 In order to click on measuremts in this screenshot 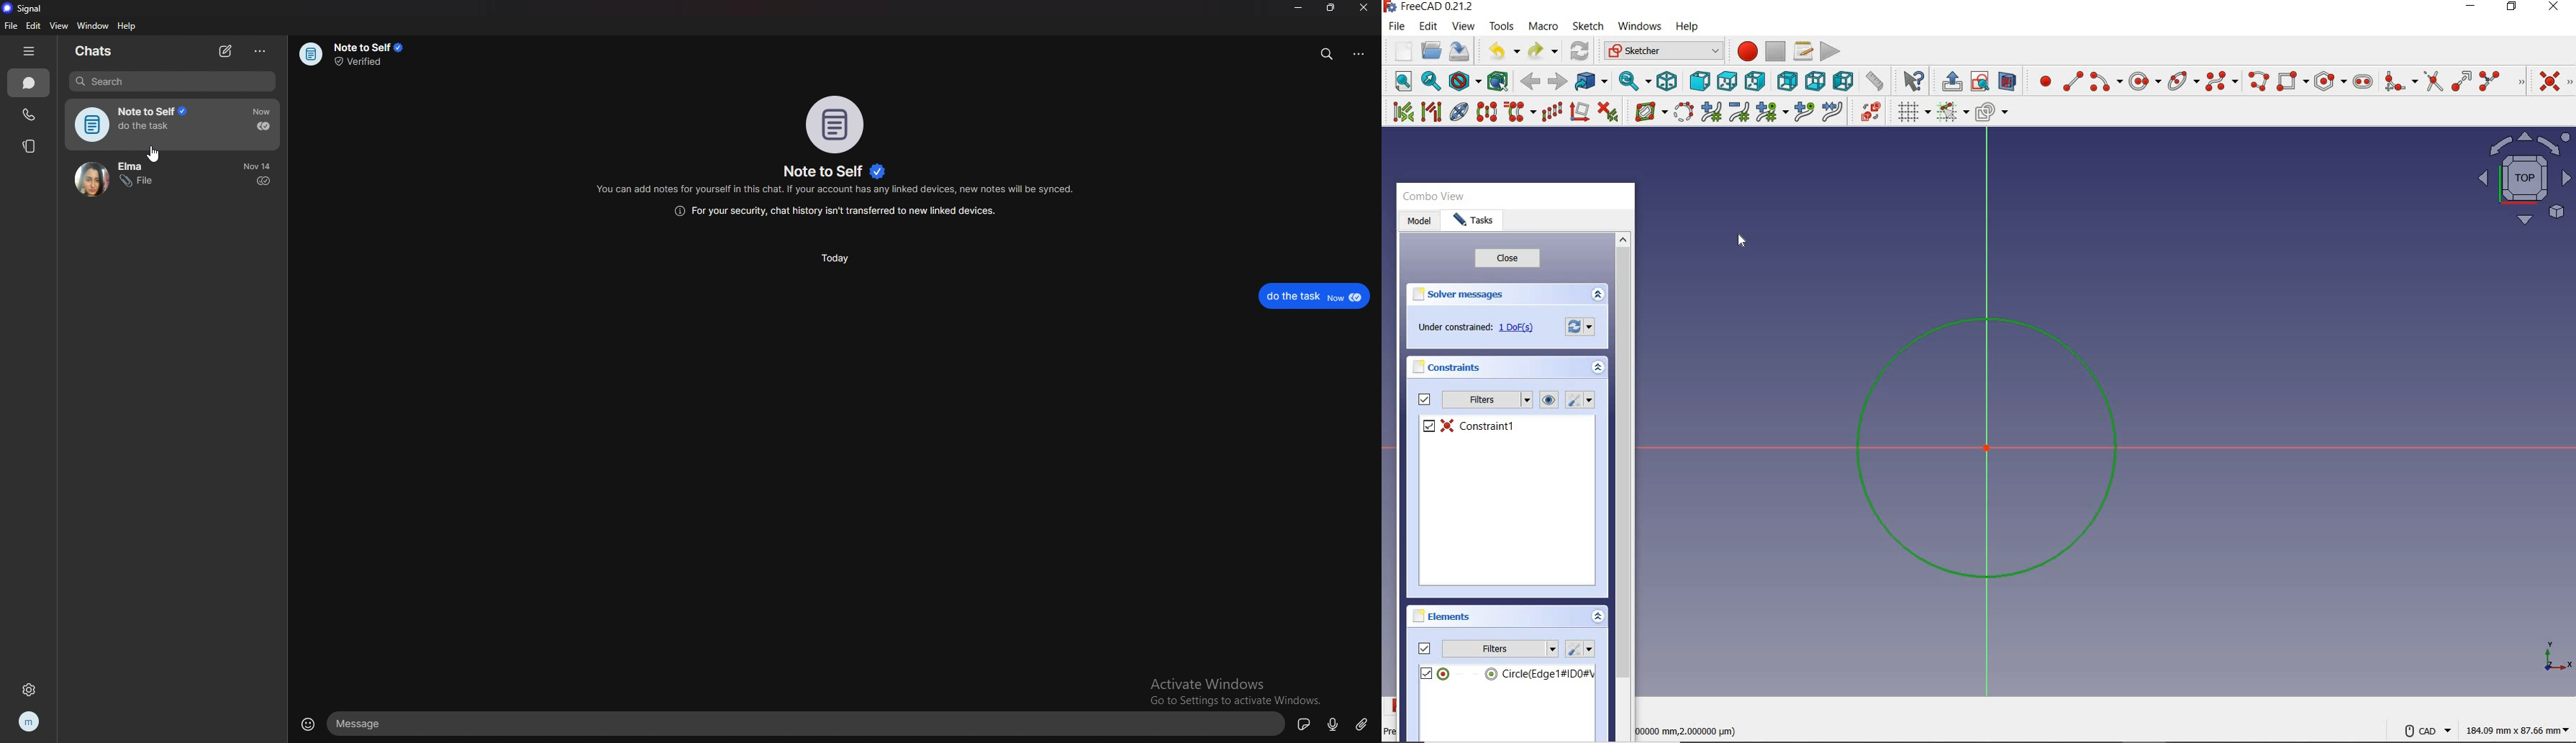, I will do `click(1695, 732)`.